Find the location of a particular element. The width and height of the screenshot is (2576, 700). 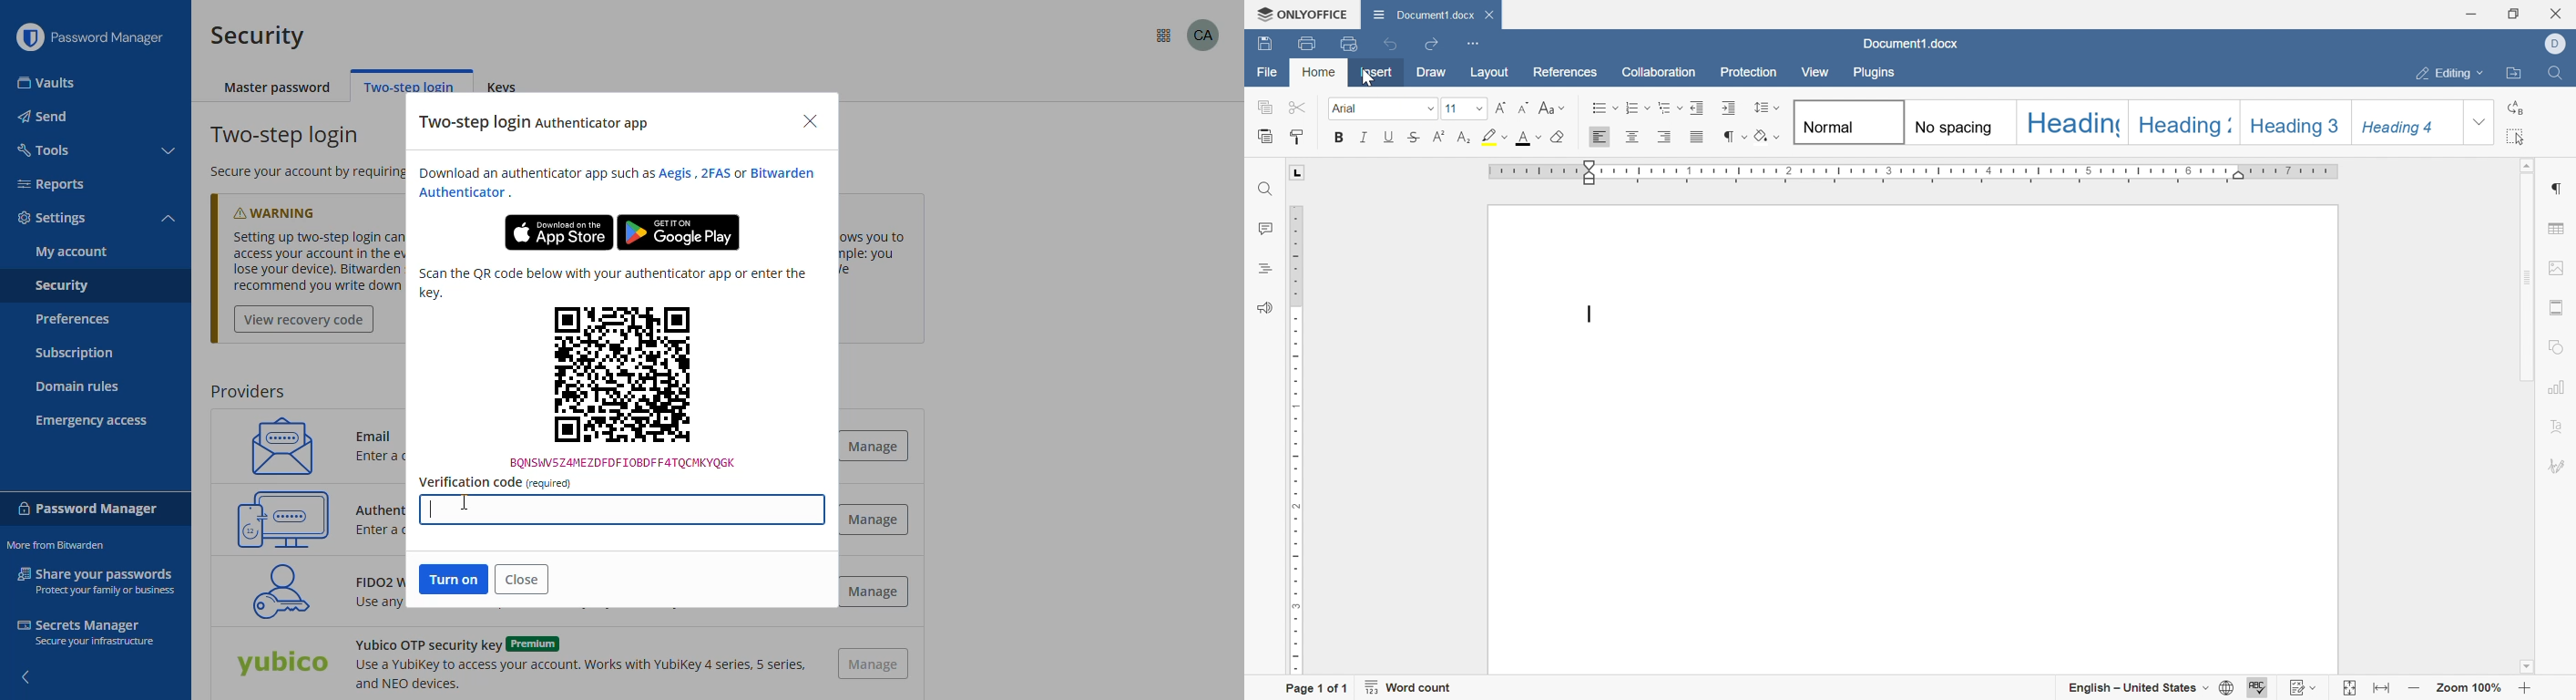

Dell is located at coordinates (2555, 42).